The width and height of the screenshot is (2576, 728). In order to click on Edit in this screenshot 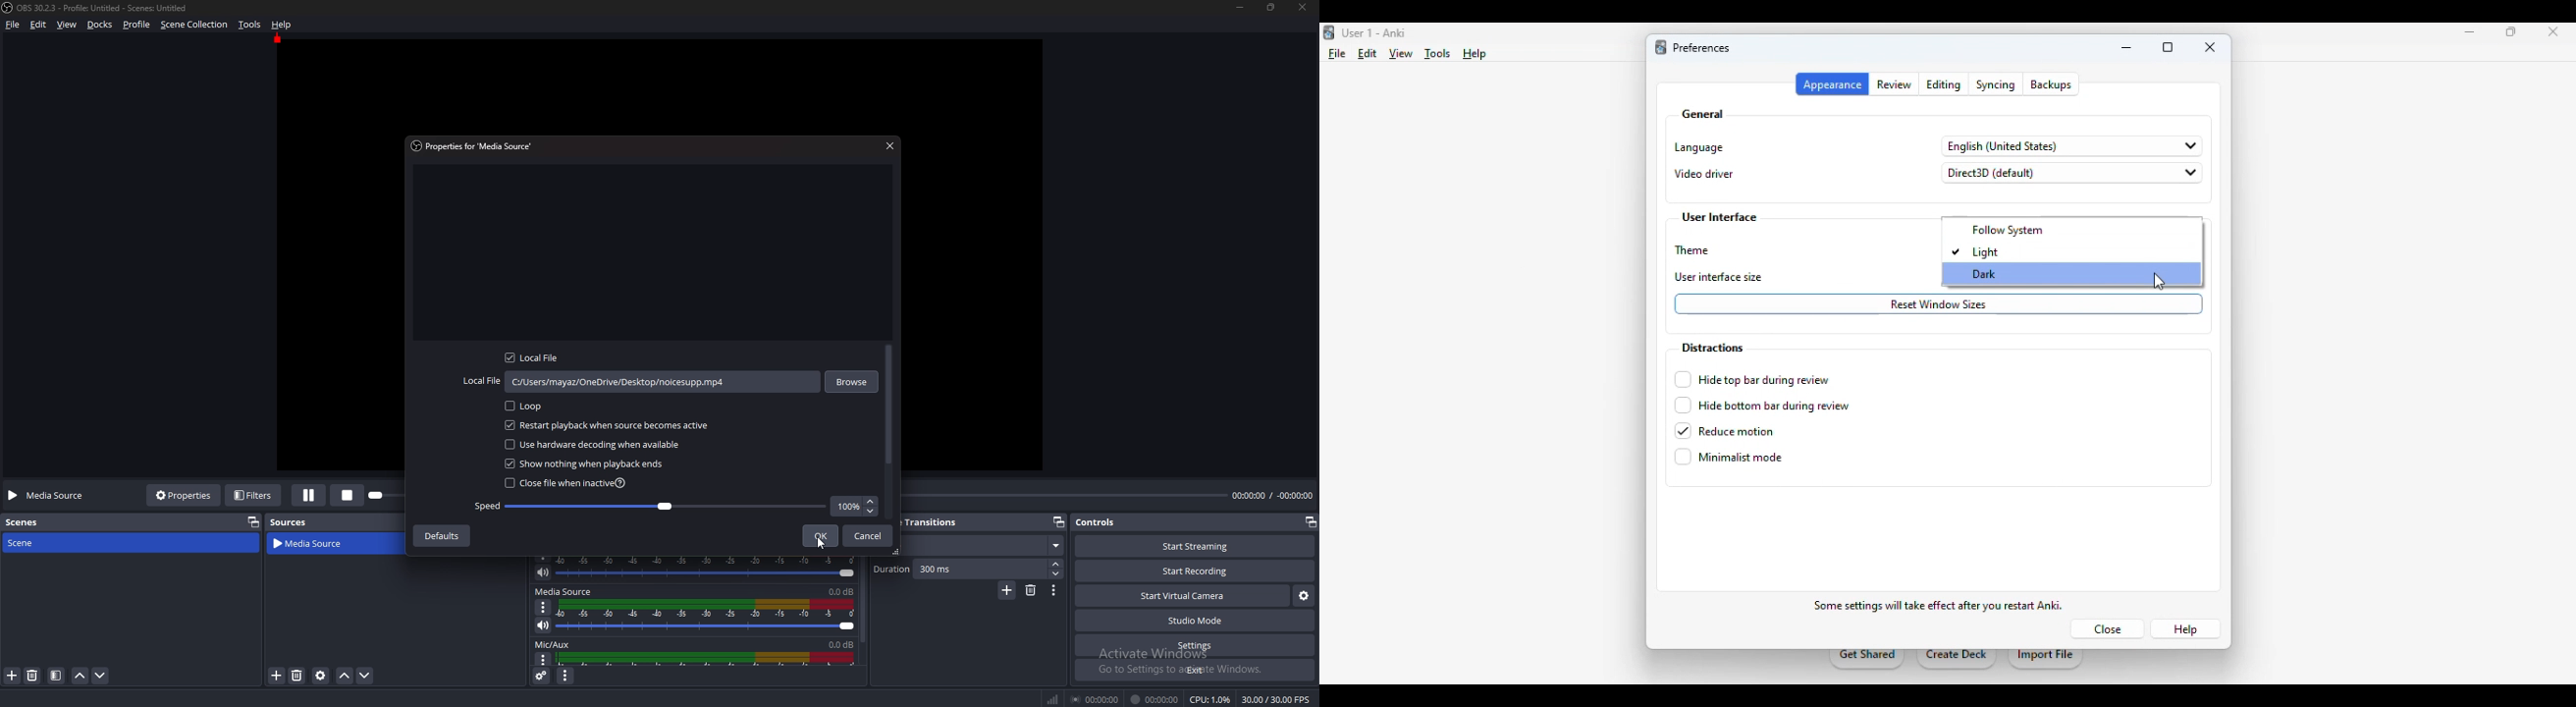, I will do `click(40, 25)`.